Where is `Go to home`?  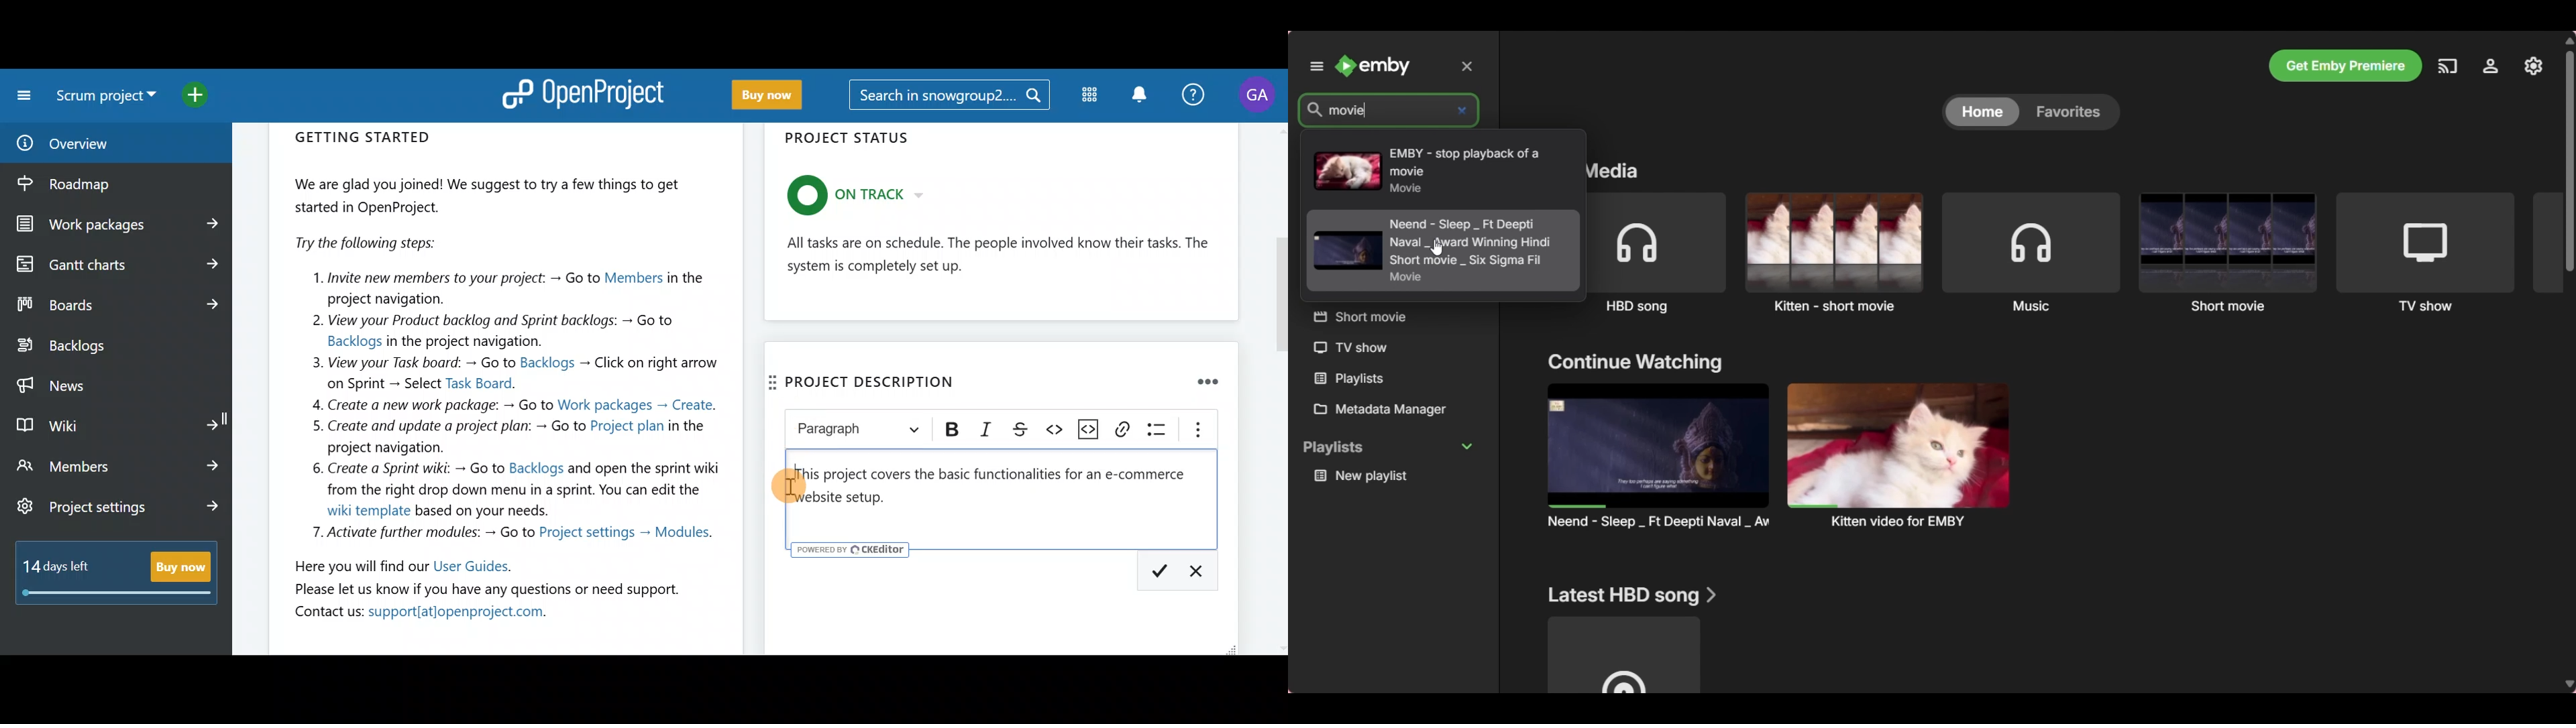 Go to home is located at coordinates (1373, 66).